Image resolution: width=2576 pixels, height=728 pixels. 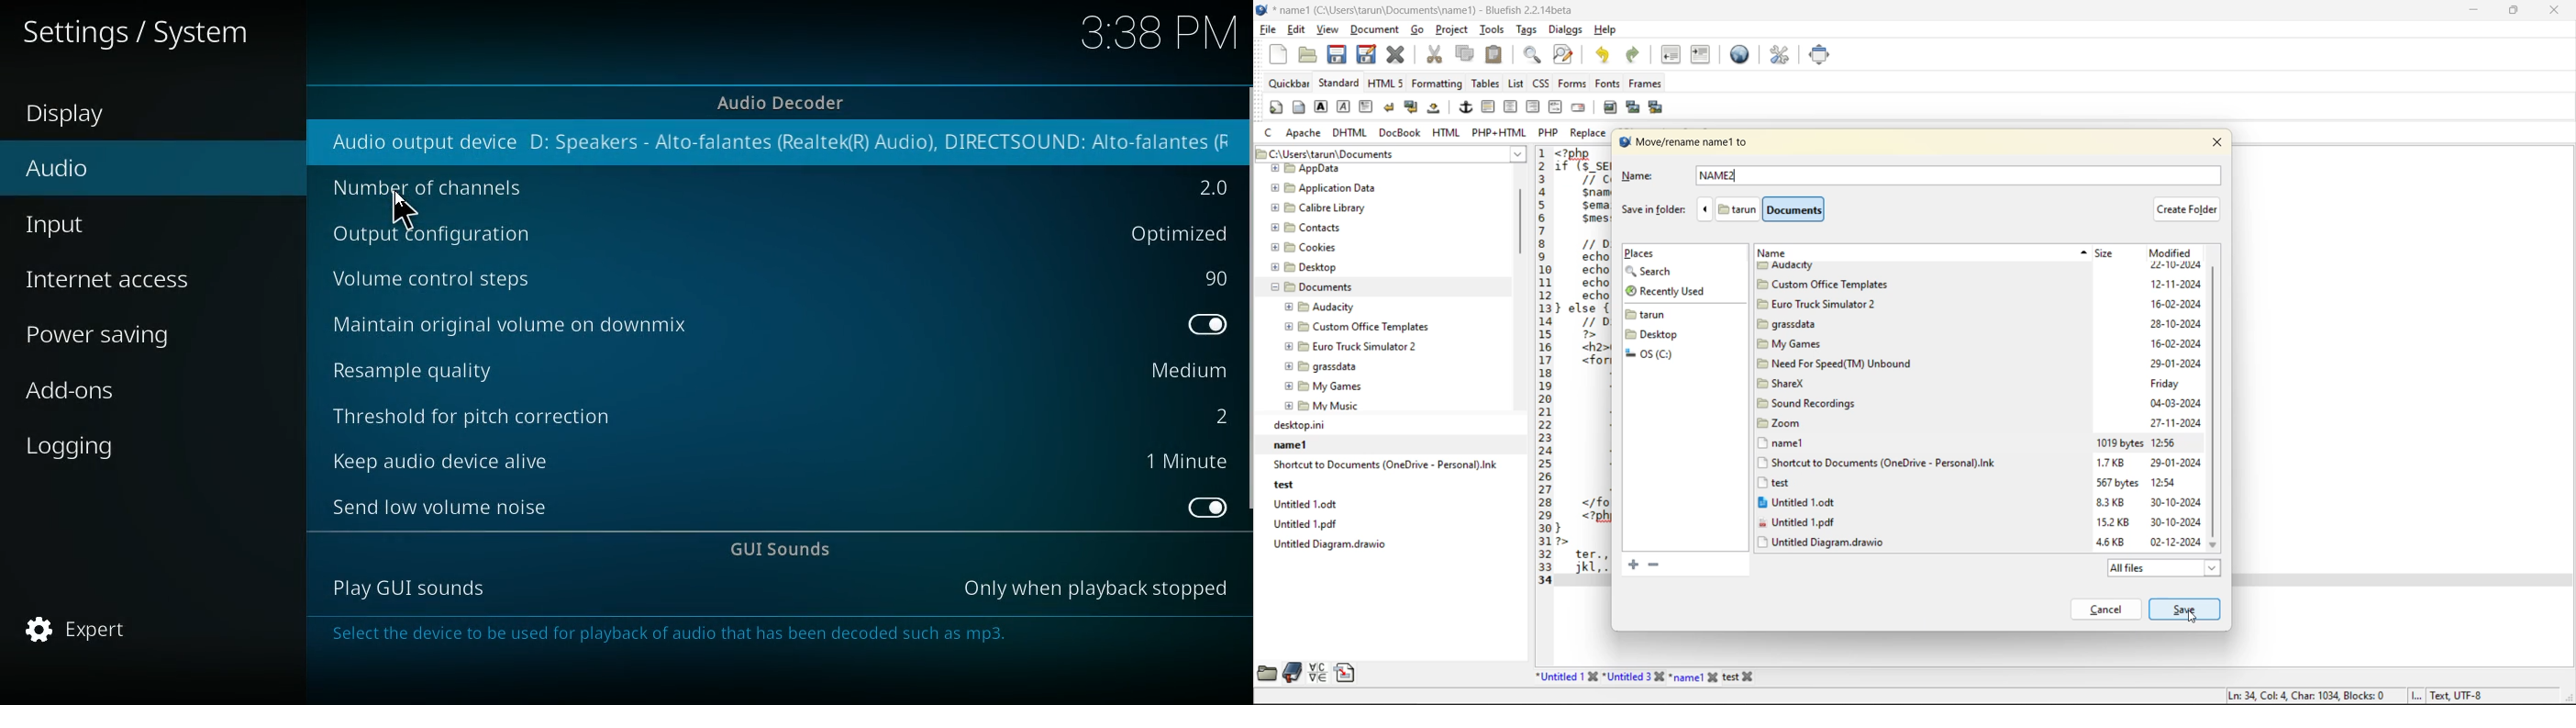 I want to click on size, so click(x=2111, y=253).